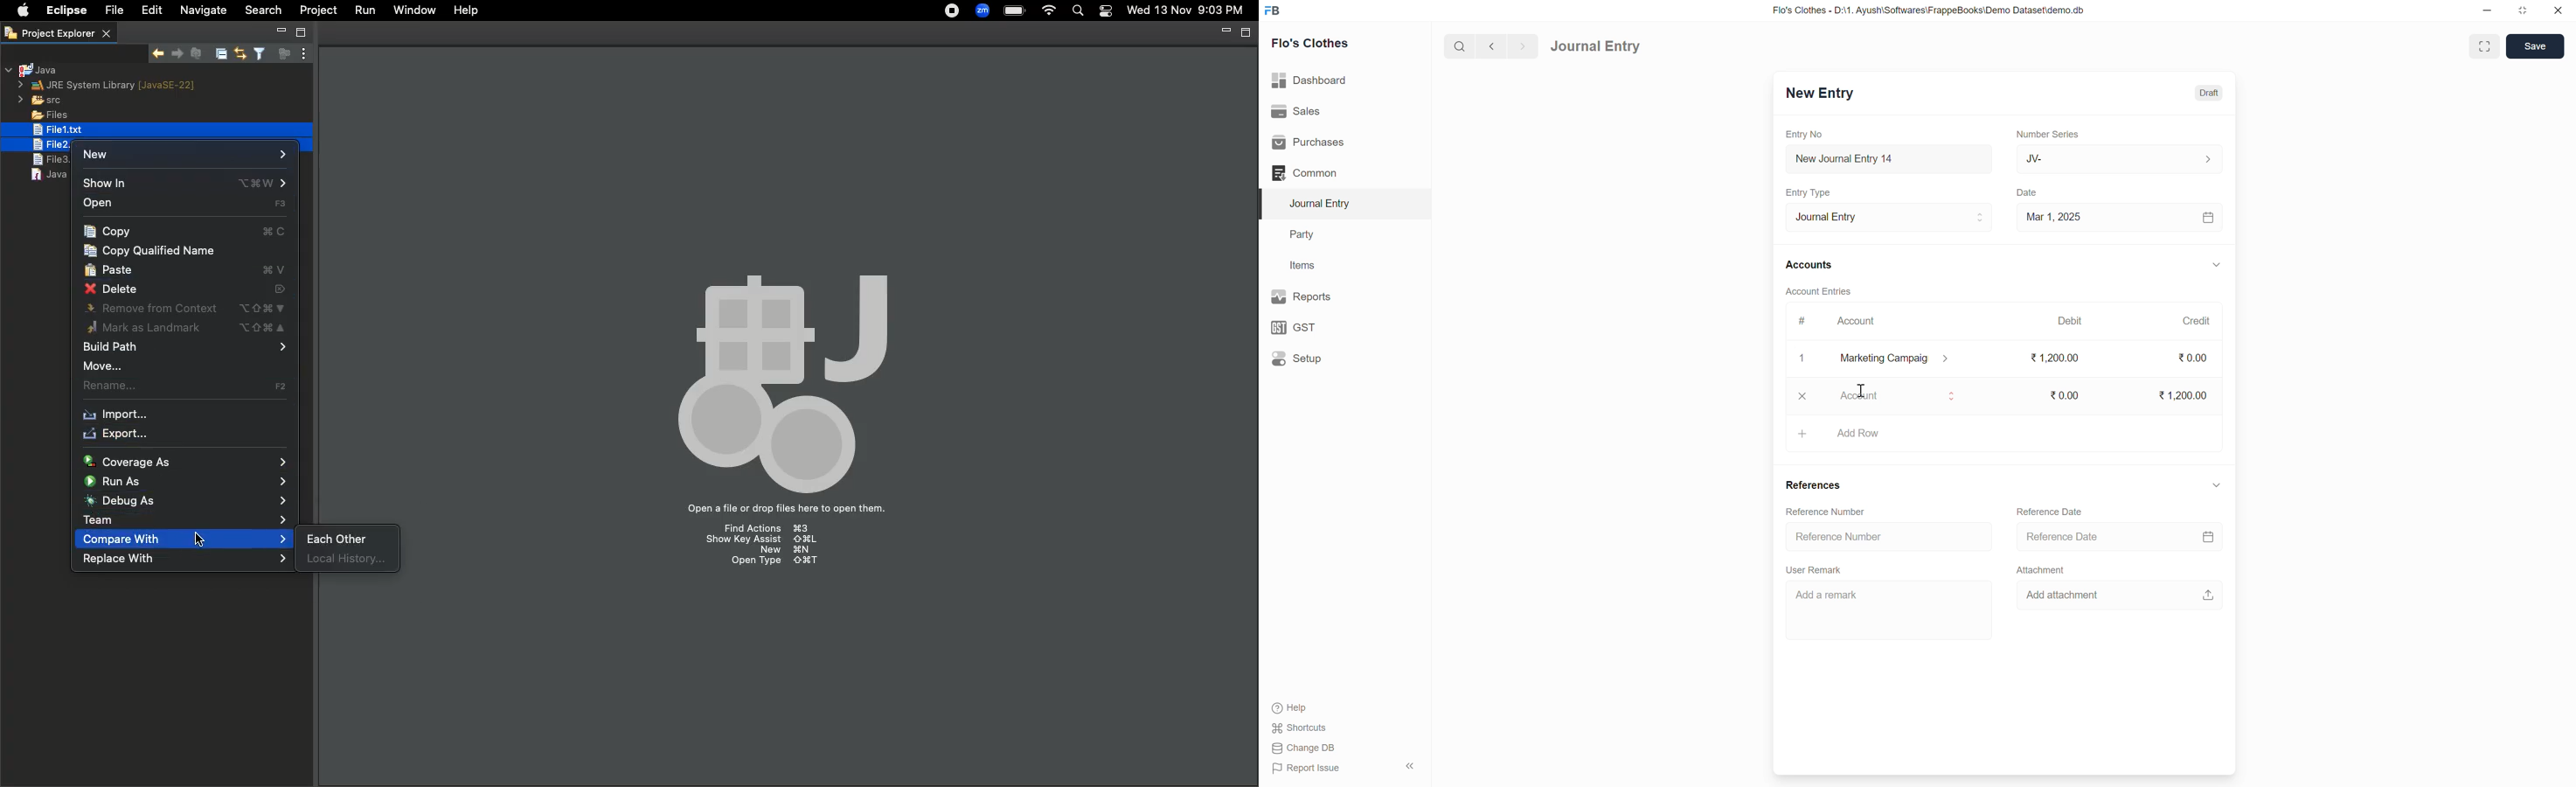  I want to click on Reports, so click(1305, 296).